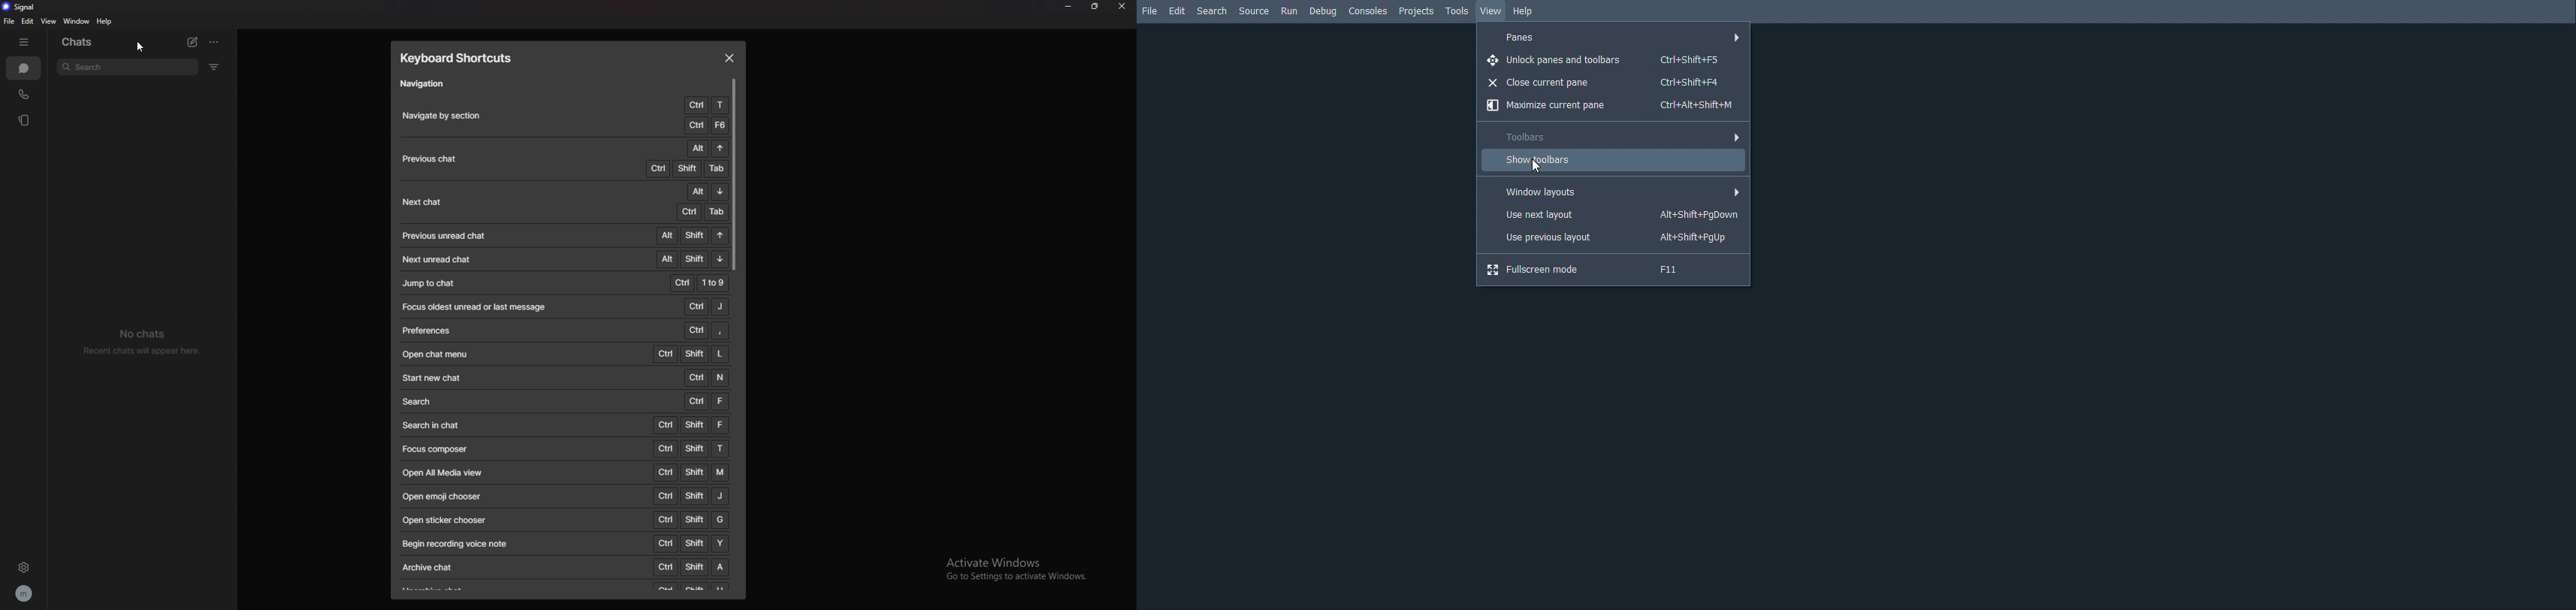 This screenshot has width=2576, height=616. What do you see at coordinates (691, 258) in the screenshot?
I see `ALT + SHIFT + DOWN` at bounding box center [691, 258].